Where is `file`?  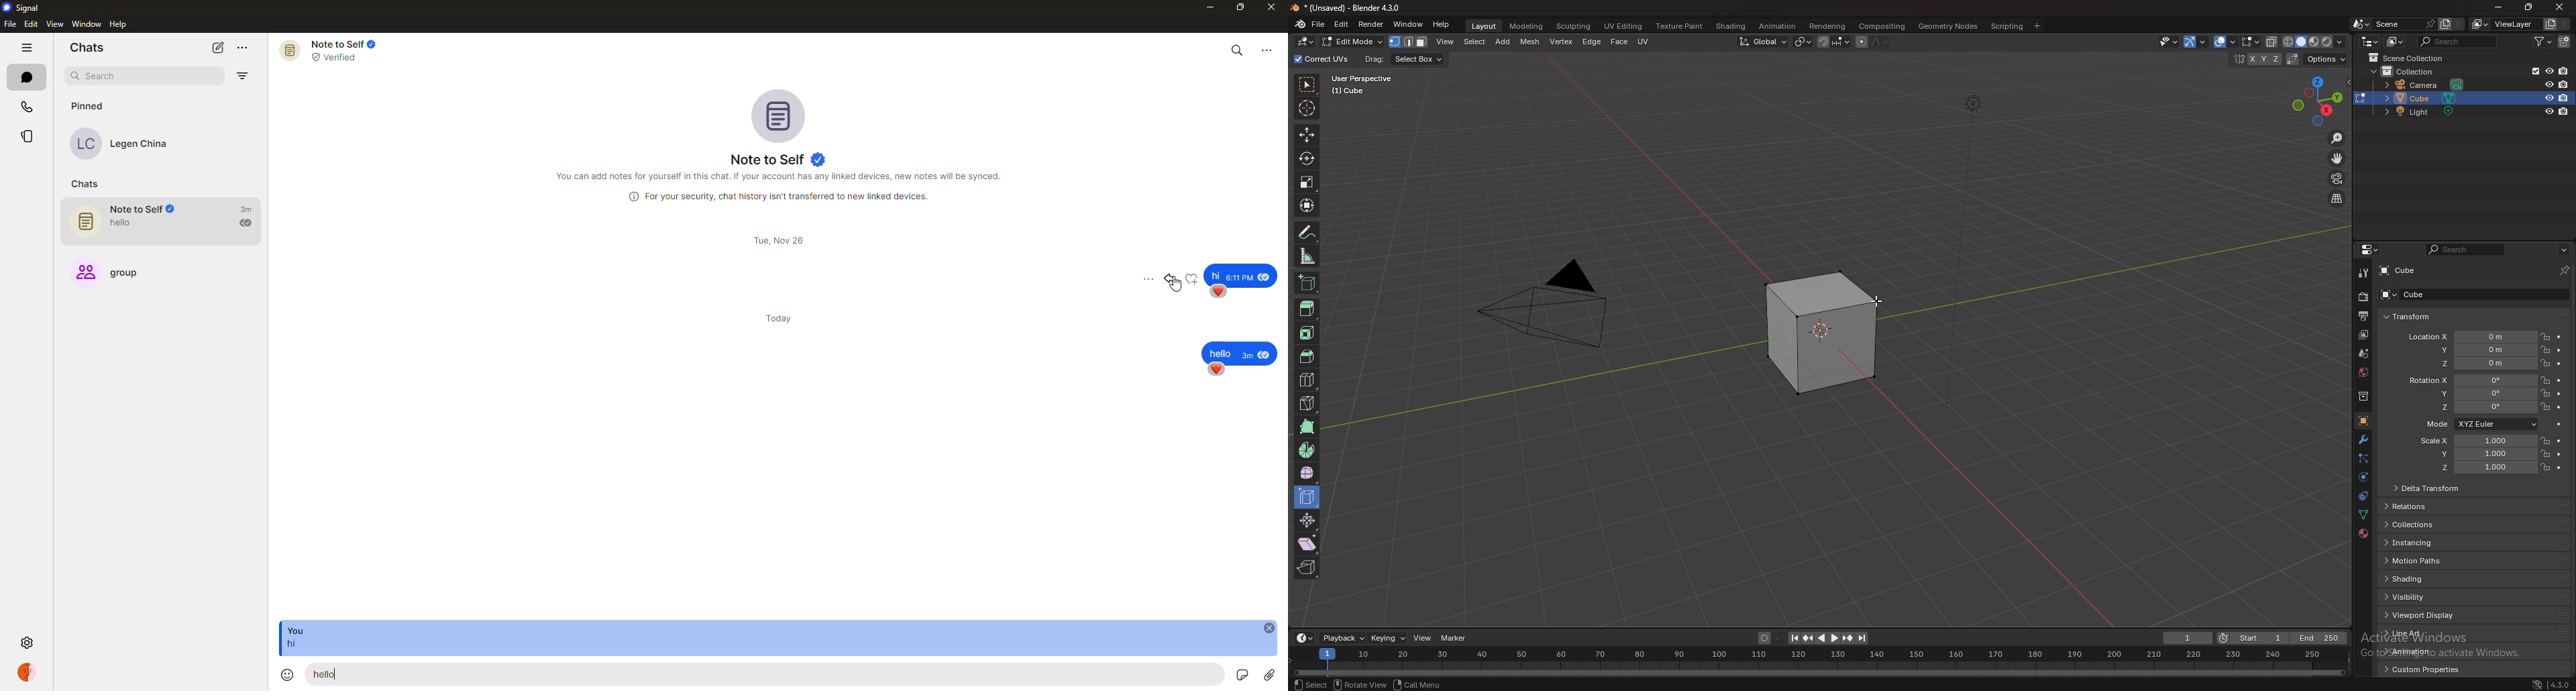
file is located at coordinates (11, 24).